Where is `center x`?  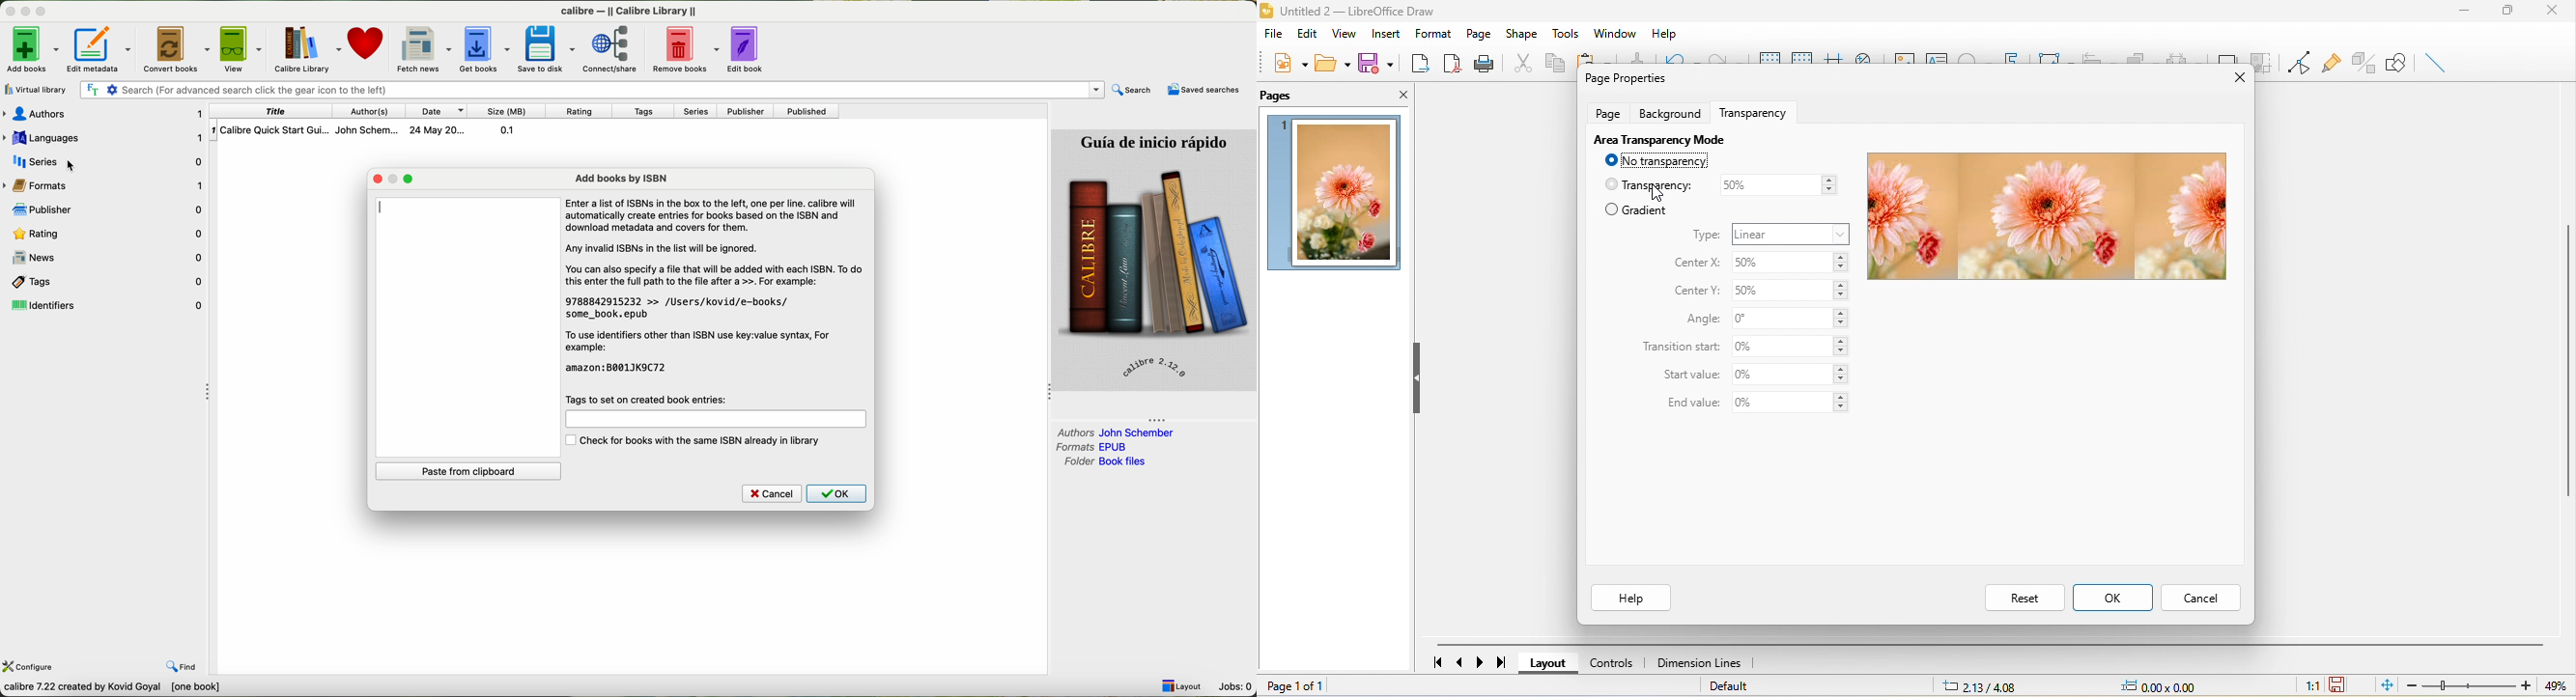 center x is located at coordinates (1695, 264).